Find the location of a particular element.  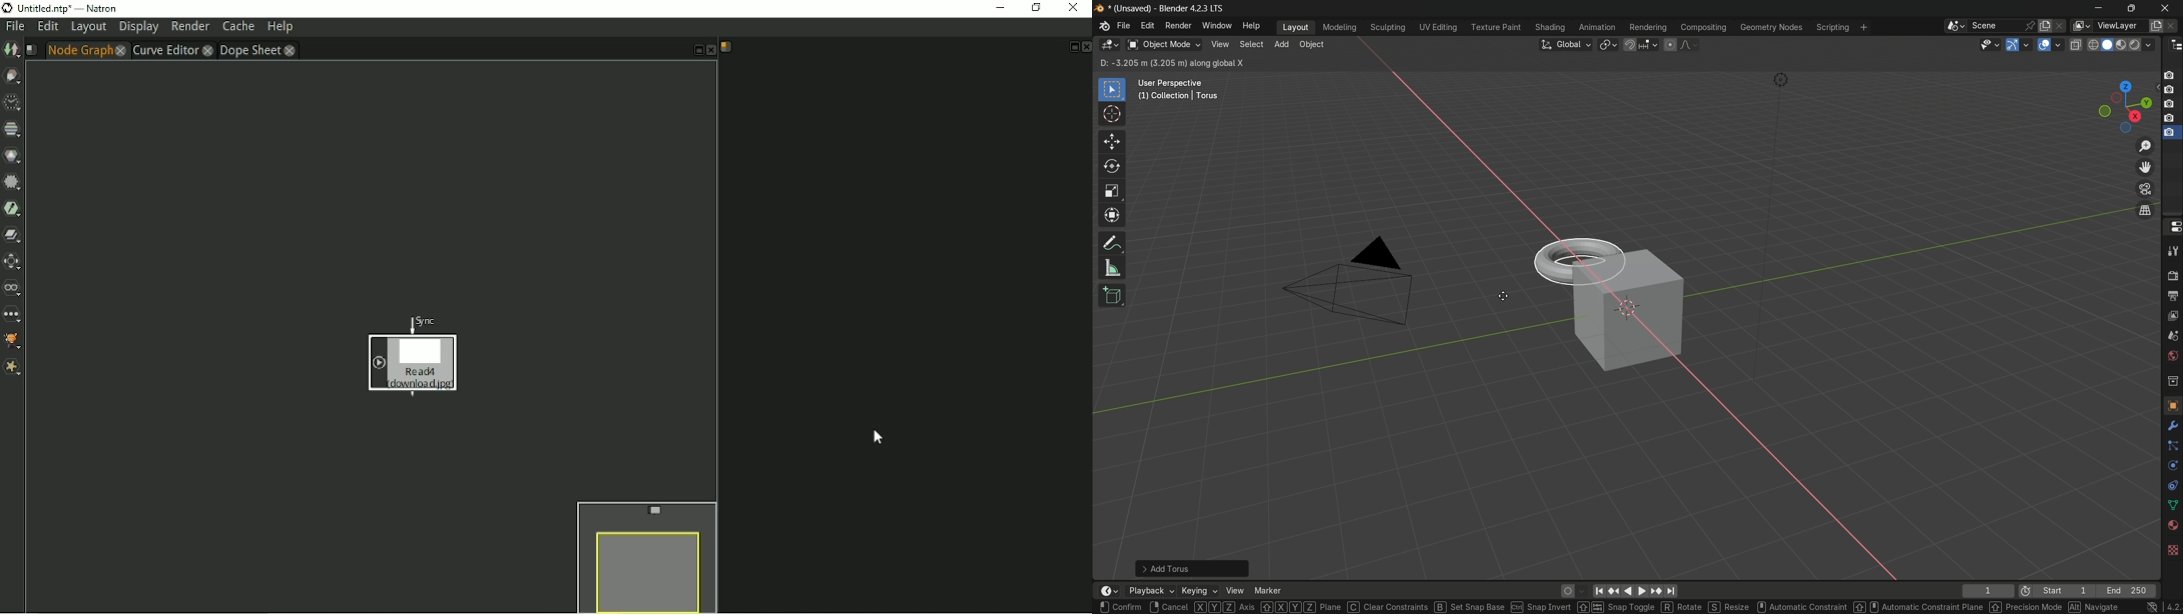

object is located at coordinates (2173, 405).